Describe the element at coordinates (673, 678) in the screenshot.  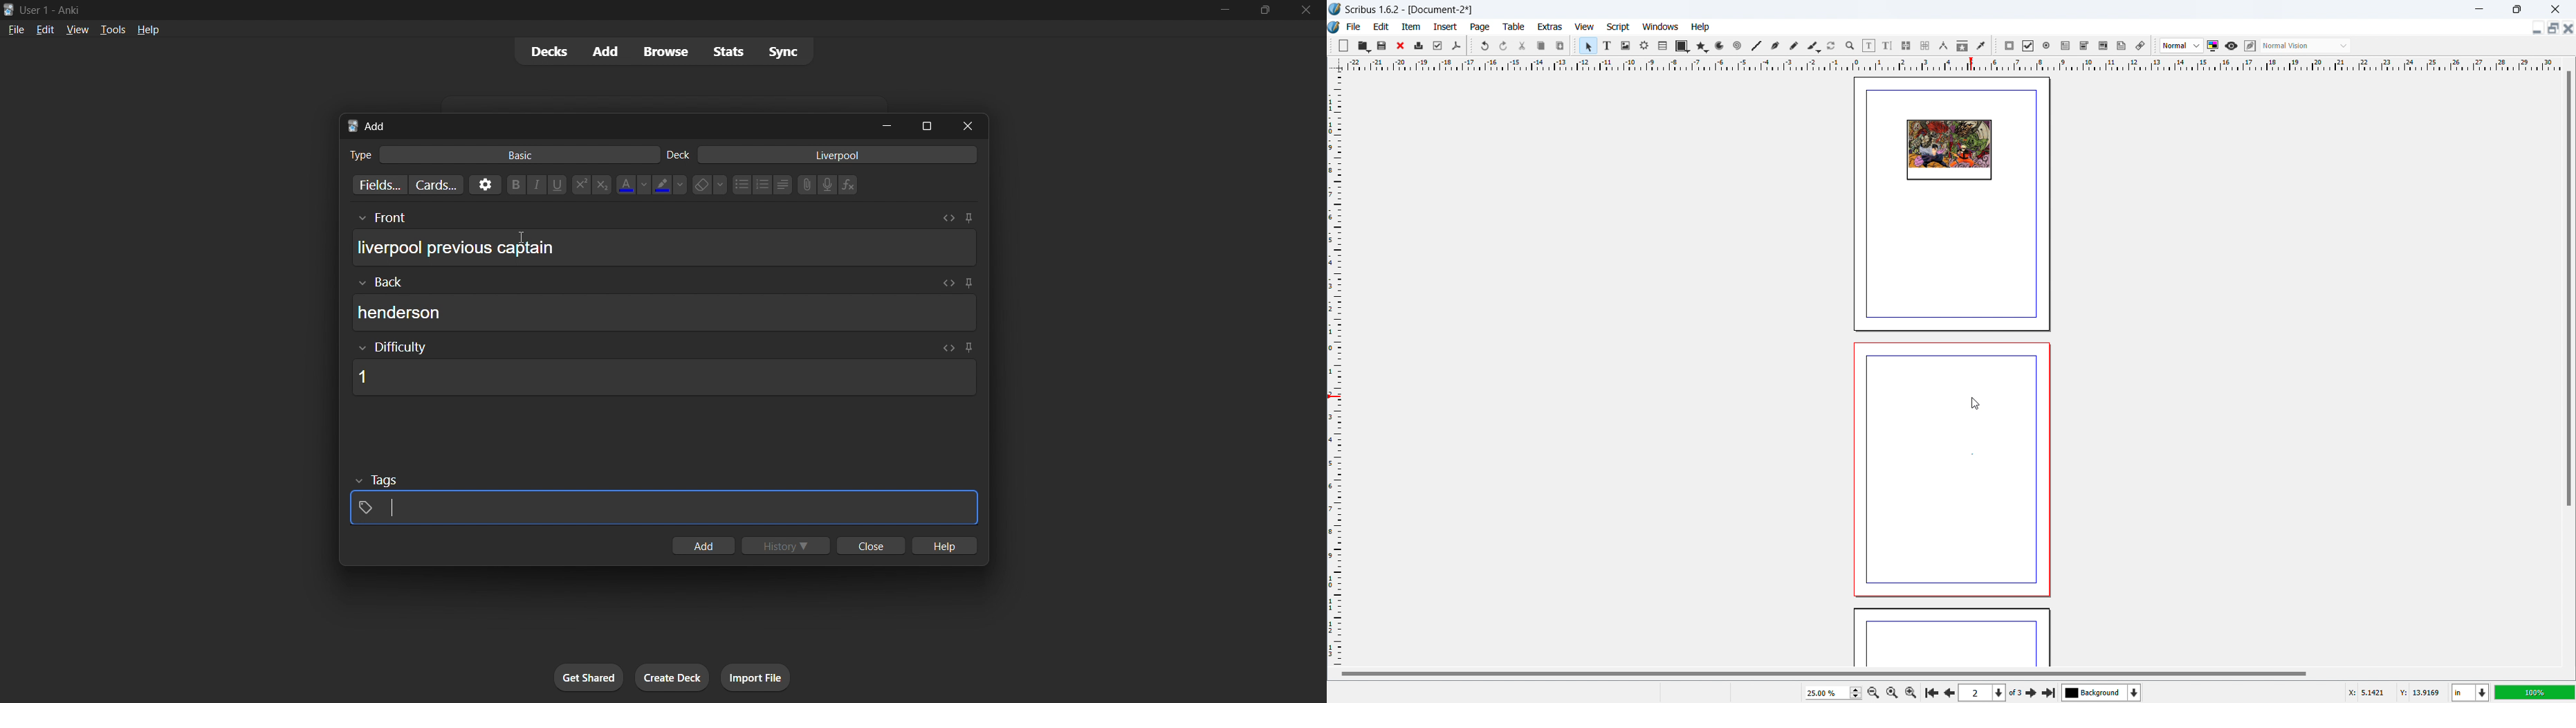
I see `create deck` at that location.